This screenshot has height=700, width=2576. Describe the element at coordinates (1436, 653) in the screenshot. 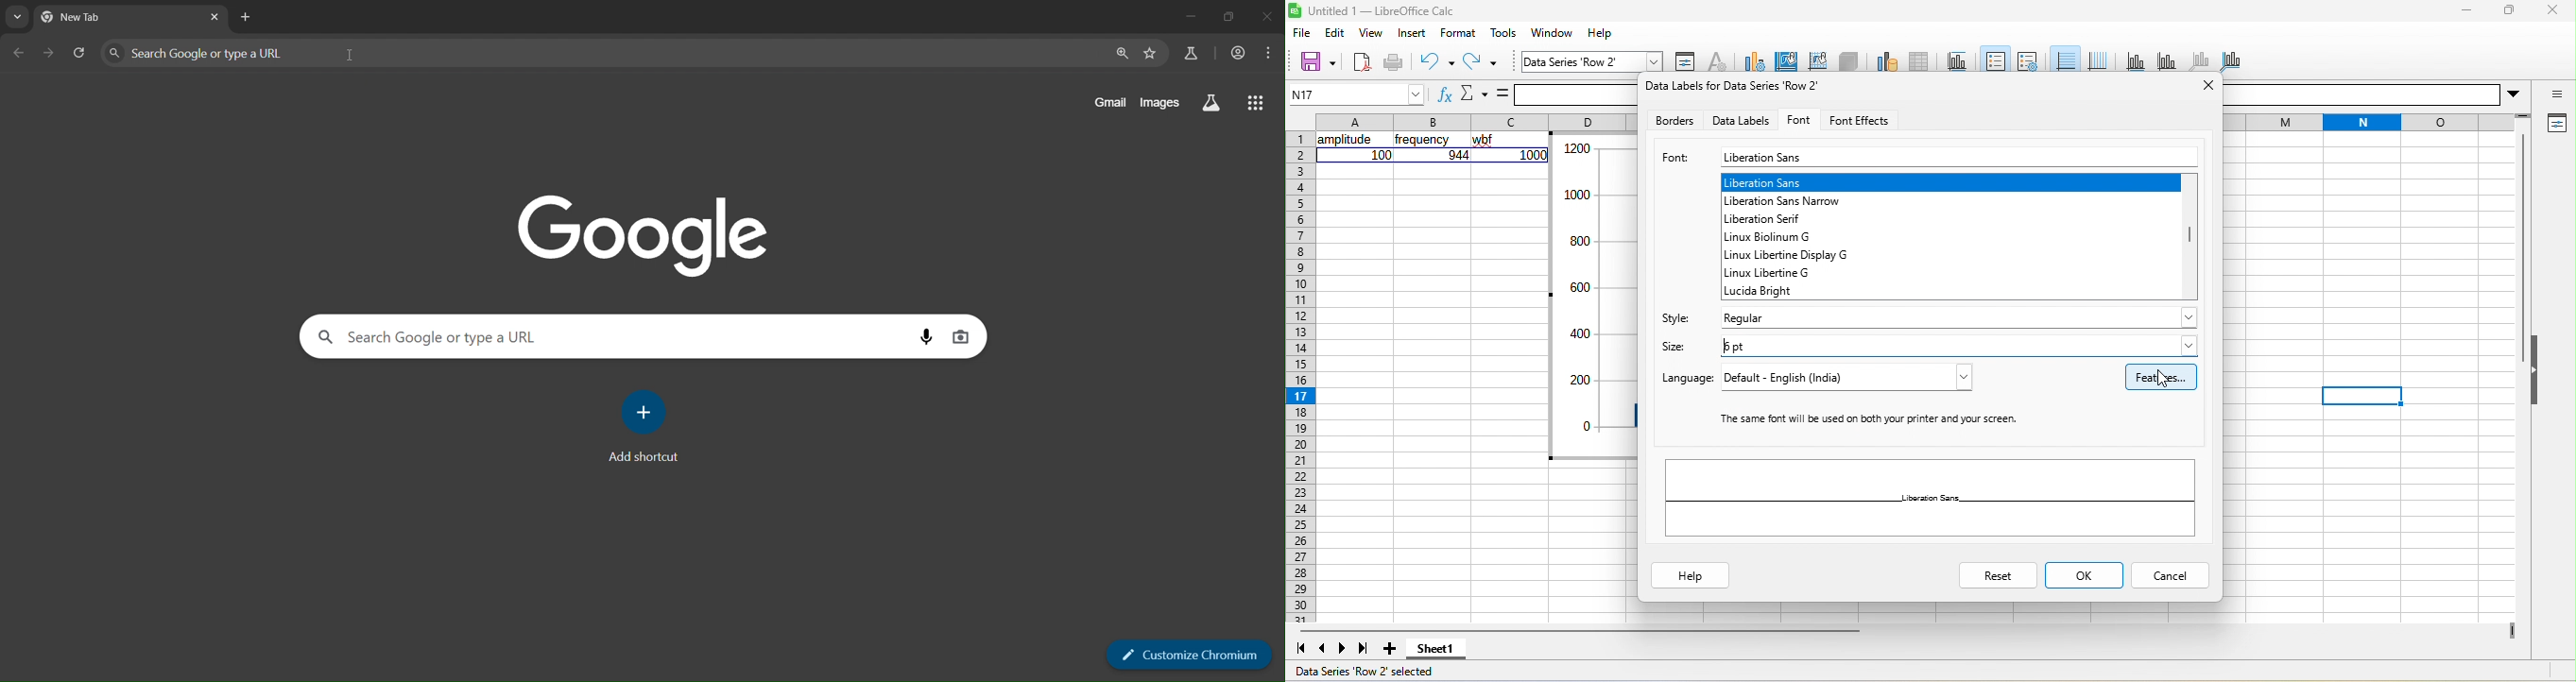

I see `sheet 1` at that location.